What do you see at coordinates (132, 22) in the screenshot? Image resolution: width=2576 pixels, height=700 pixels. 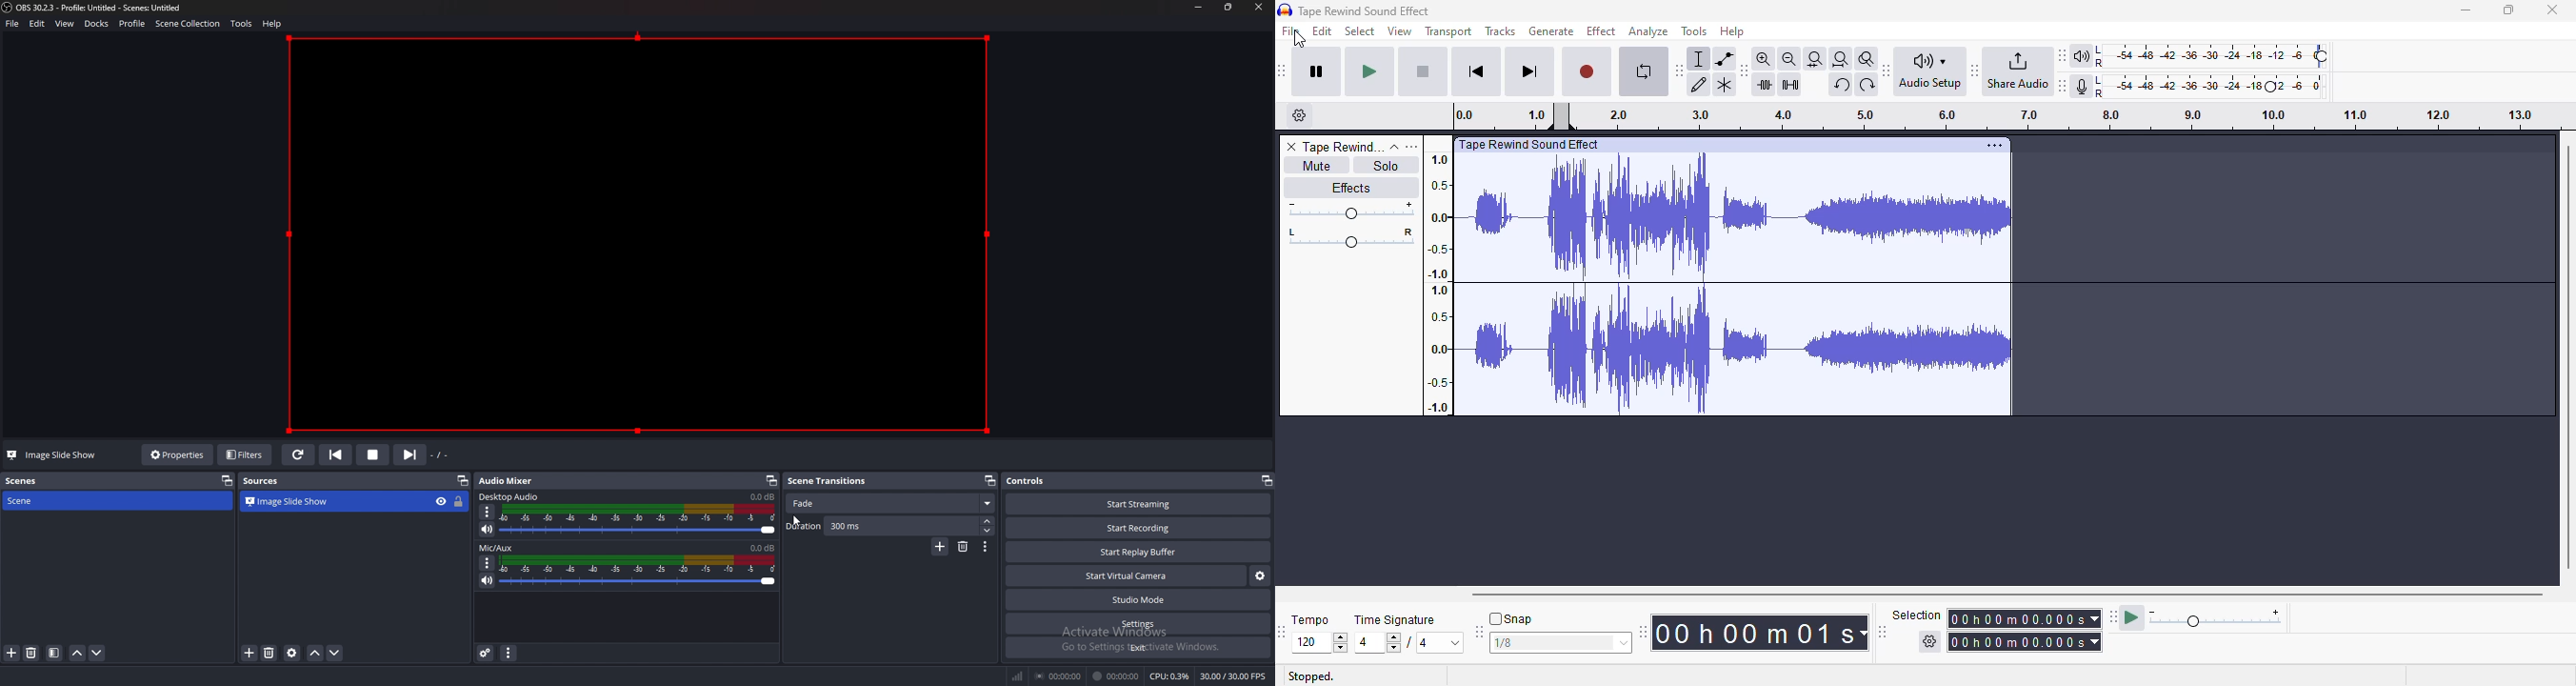 I see `profile` at bounding box center [132, 22].